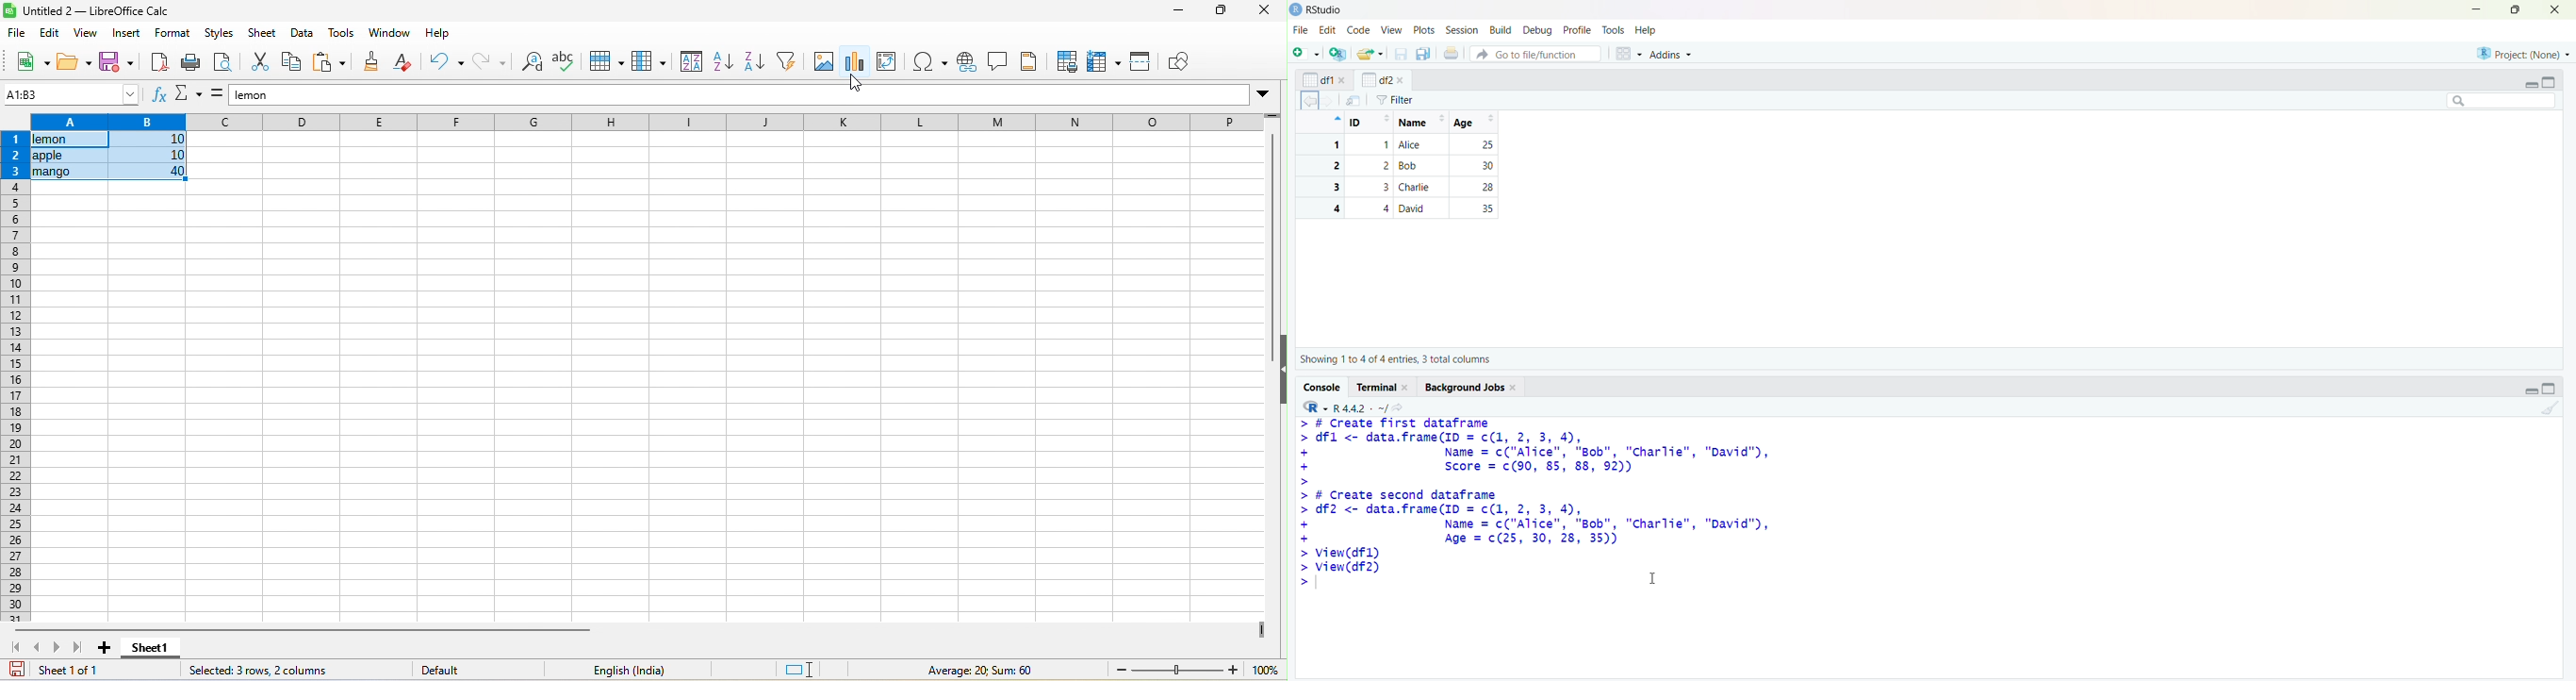  Describe the element at coordinates (2548, 83) in the screenshot. I see `toggle full view` at that location.